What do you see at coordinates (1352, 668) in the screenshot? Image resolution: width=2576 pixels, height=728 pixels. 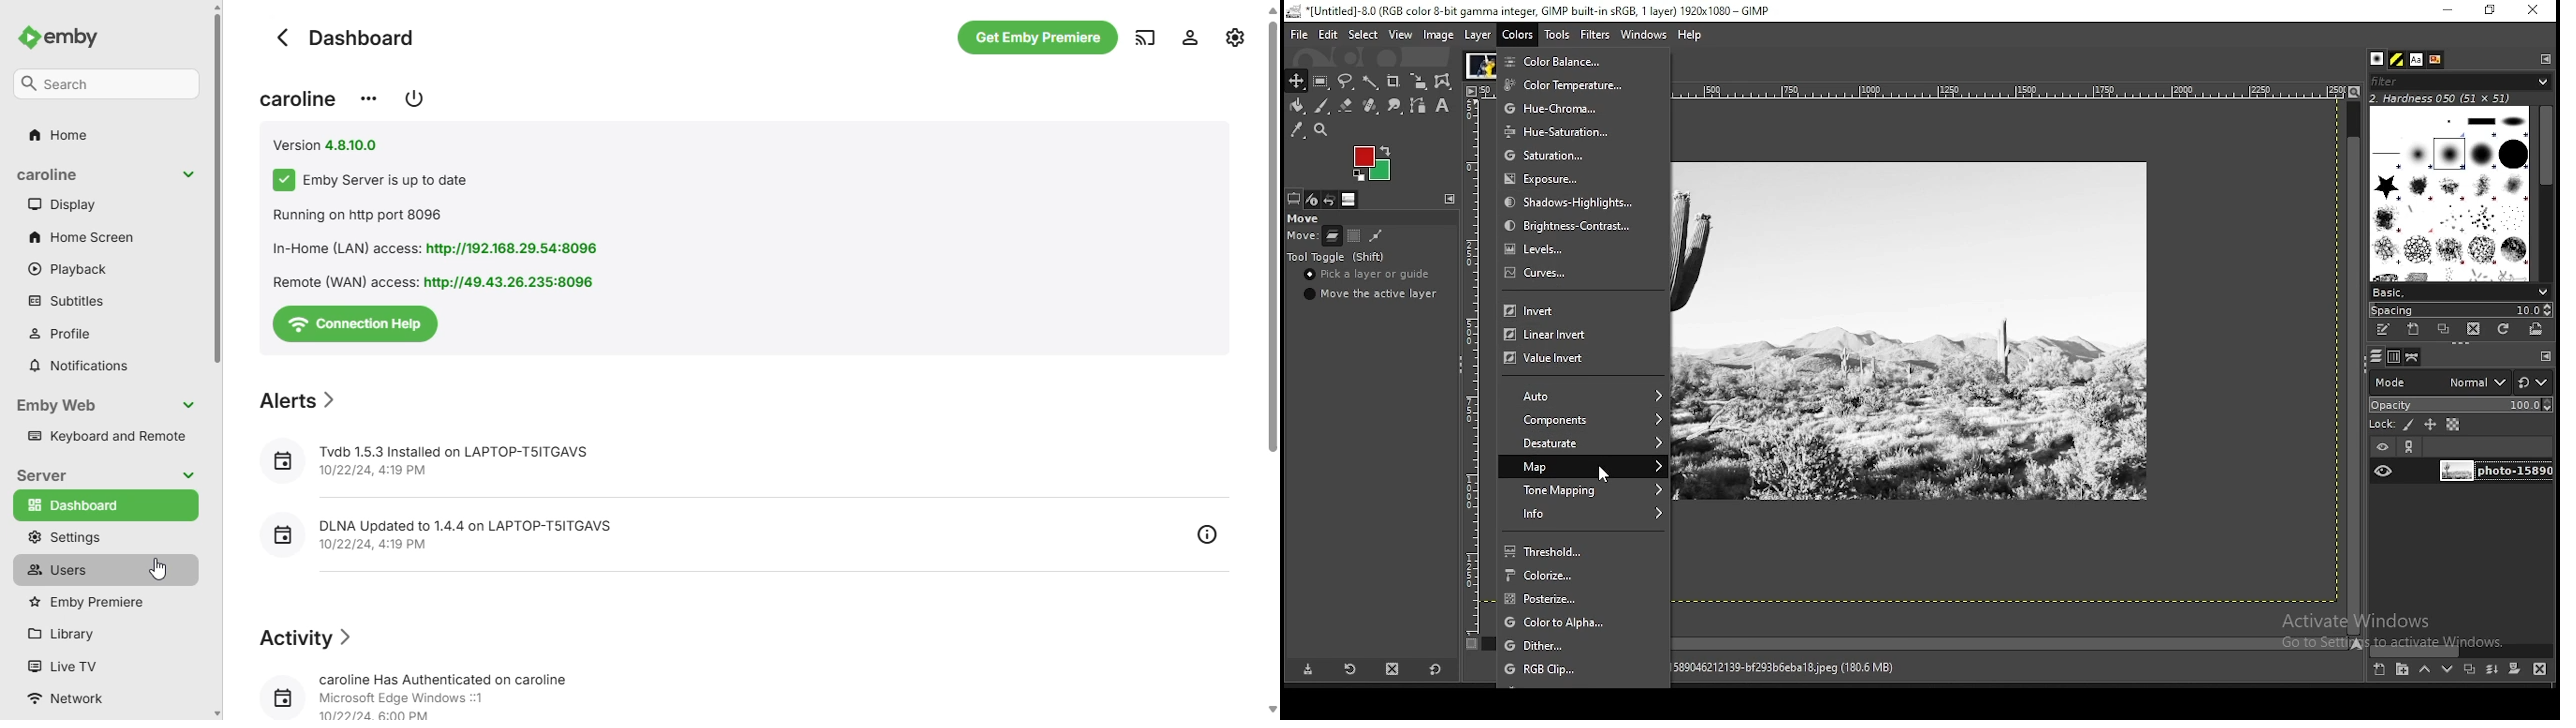 I see `reload tool preset` at bounding box center [1352, 668].